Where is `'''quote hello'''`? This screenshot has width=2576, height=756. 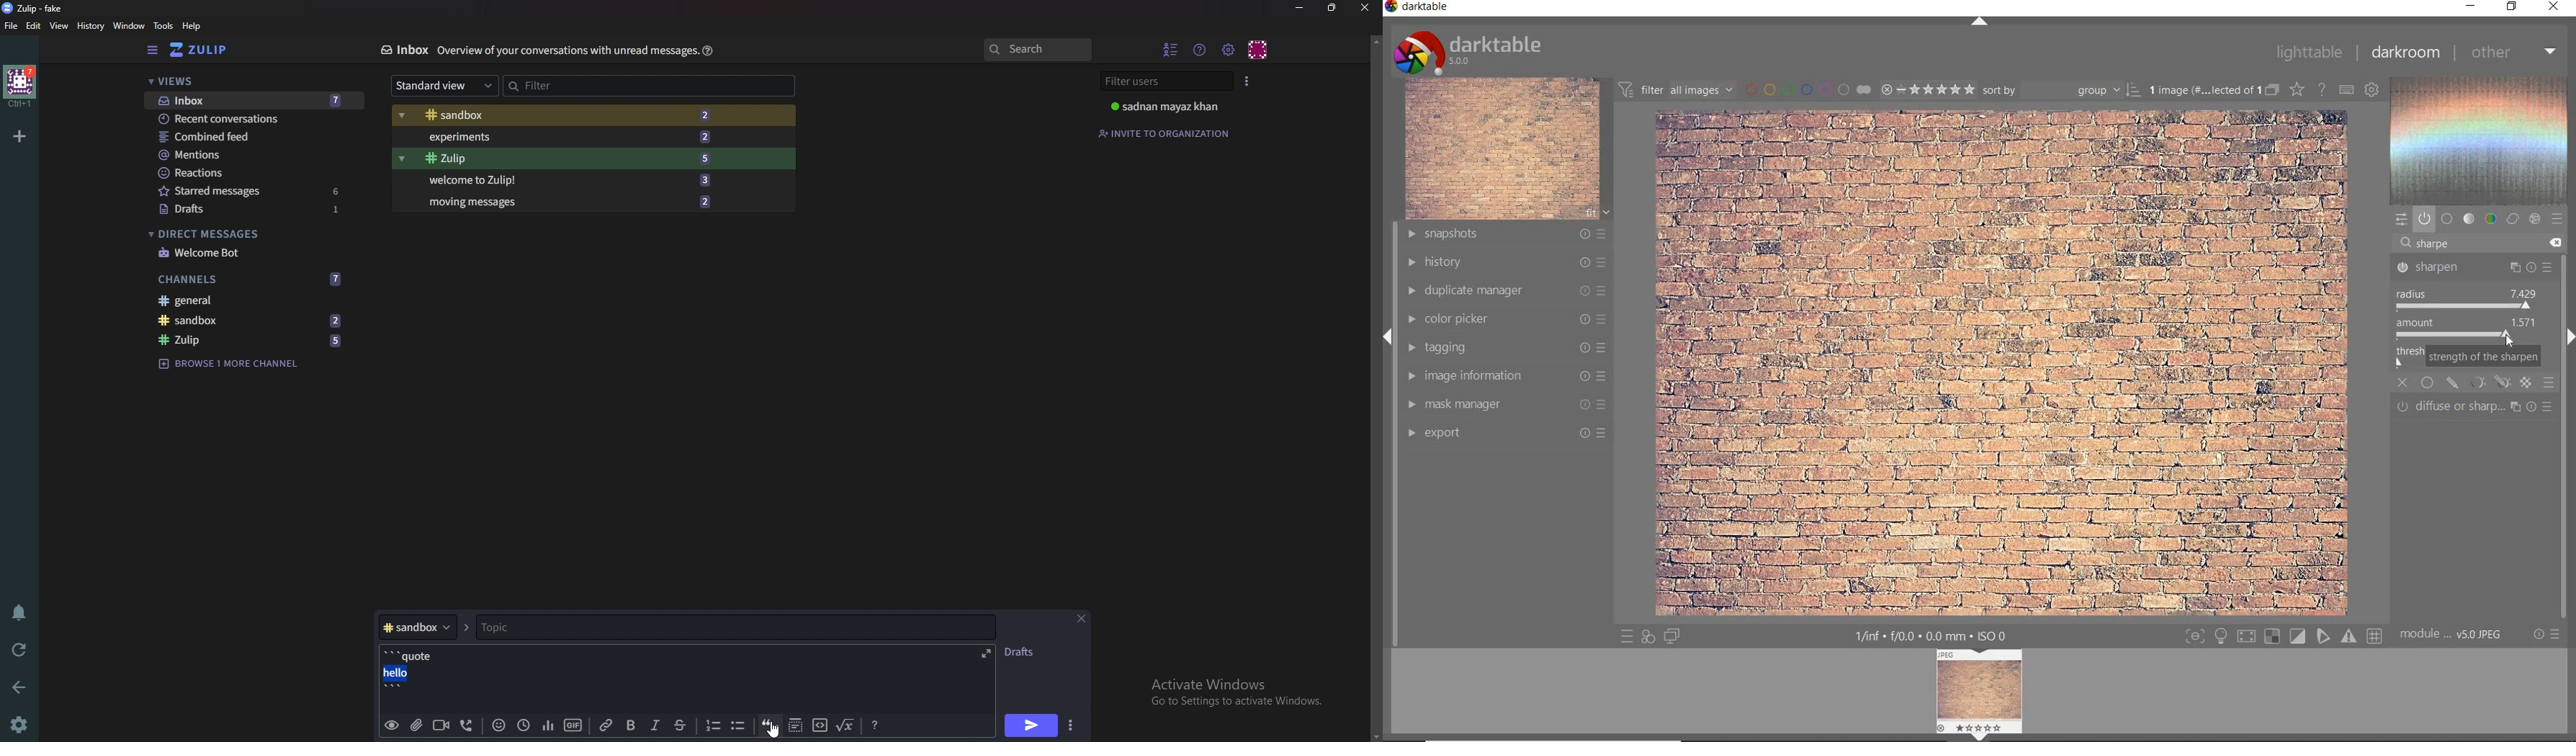 '''quote hello''' is located at coordinates (413, 669).